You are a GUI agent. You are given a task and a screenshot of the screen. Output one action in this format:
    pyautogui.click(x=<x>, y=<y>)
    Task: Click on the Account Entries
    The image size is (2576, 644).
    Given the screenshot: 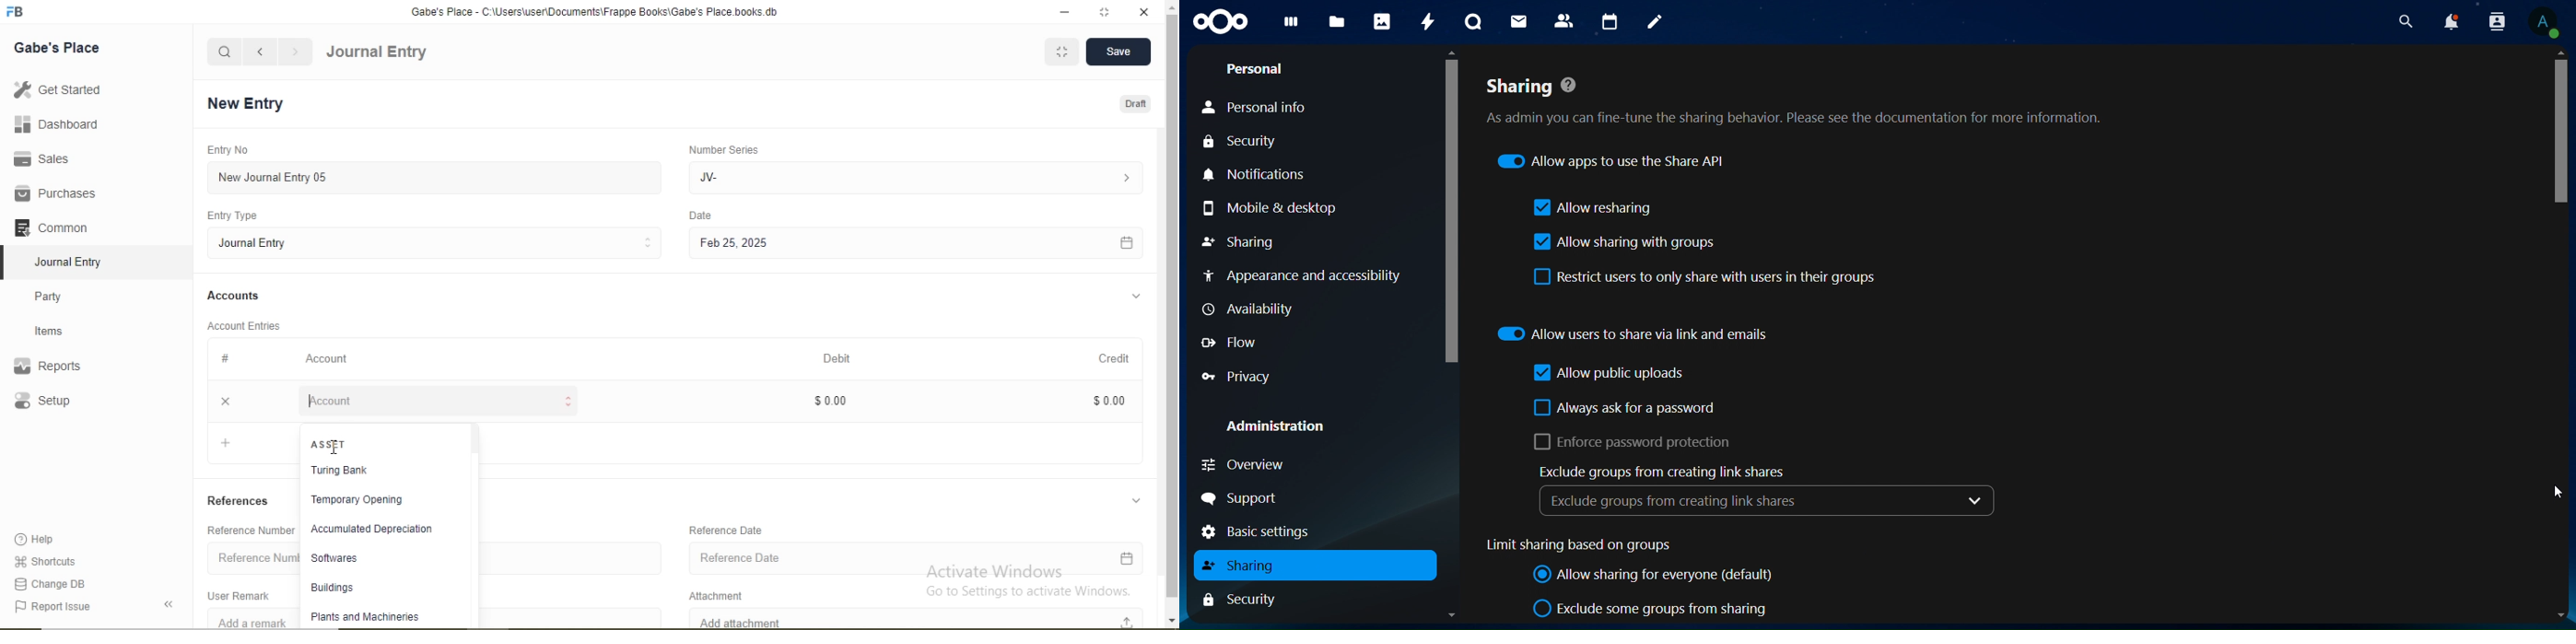 What is the action you would take?
    pyautogui.click(x=242, y=324)
    